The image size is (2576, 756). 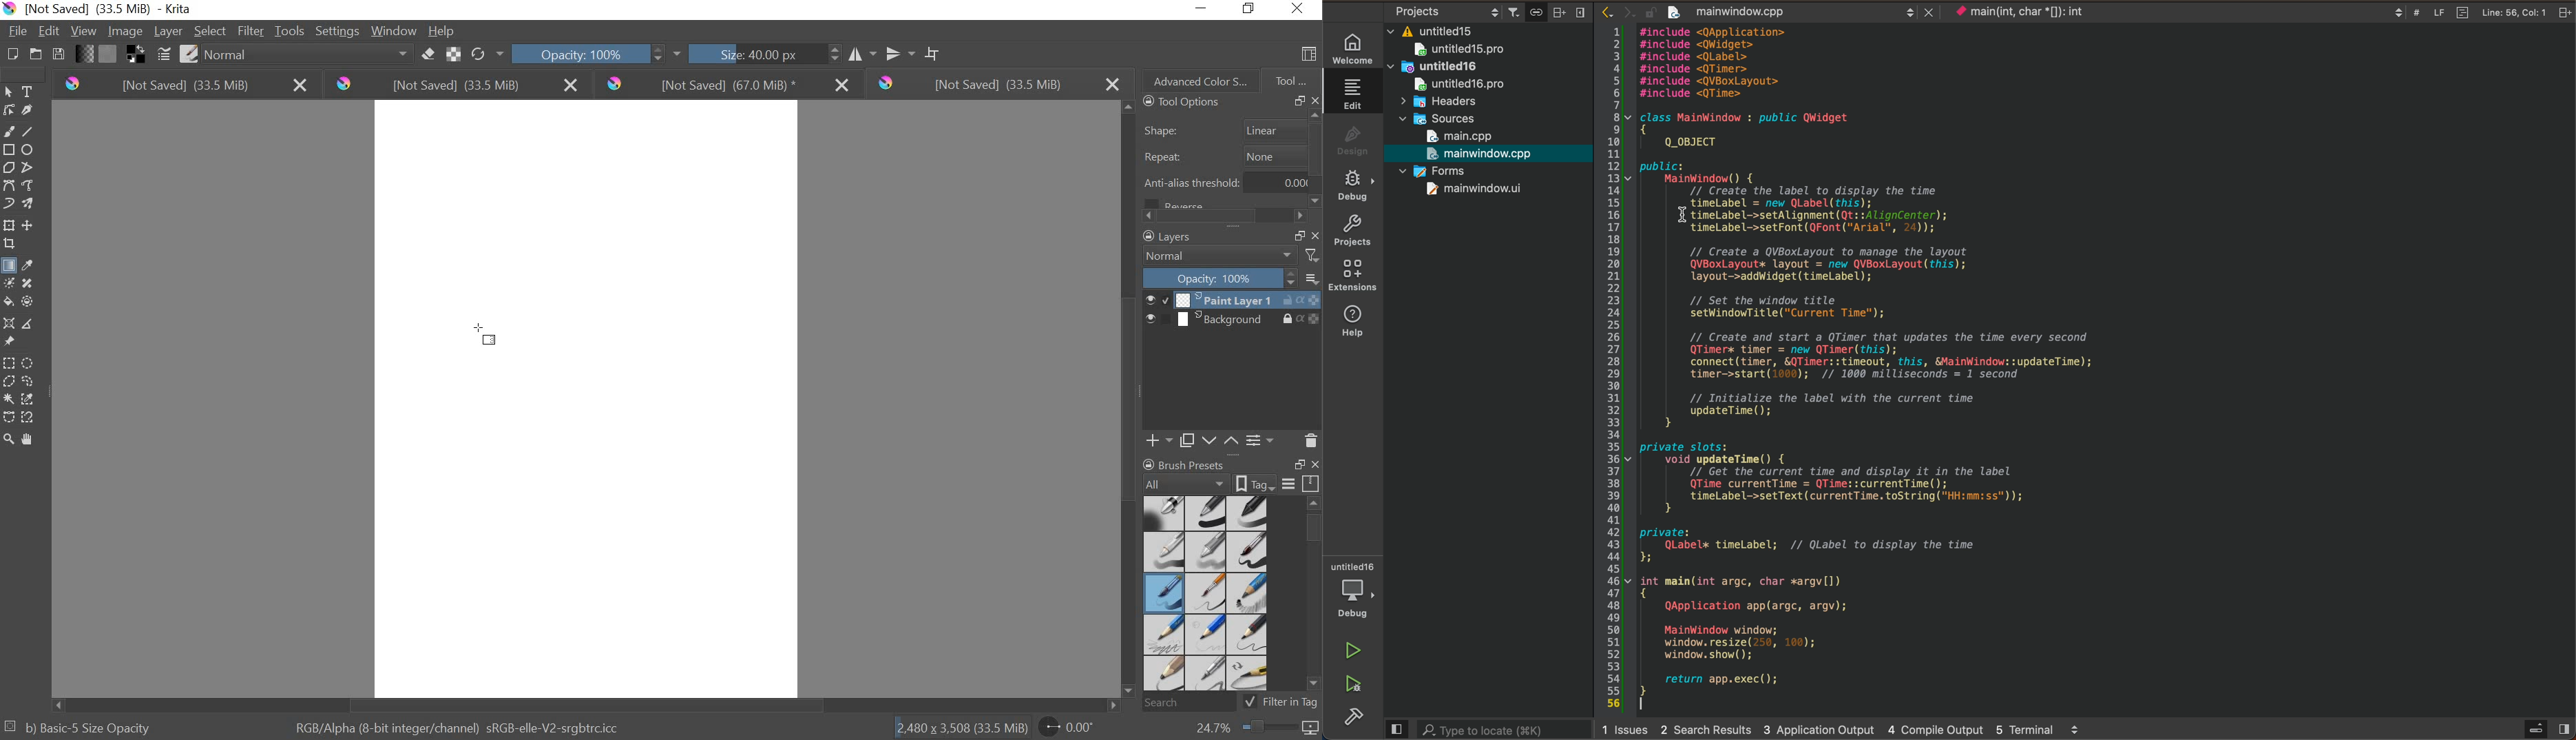 I want to click on measurements, so click(x=32, y=323).